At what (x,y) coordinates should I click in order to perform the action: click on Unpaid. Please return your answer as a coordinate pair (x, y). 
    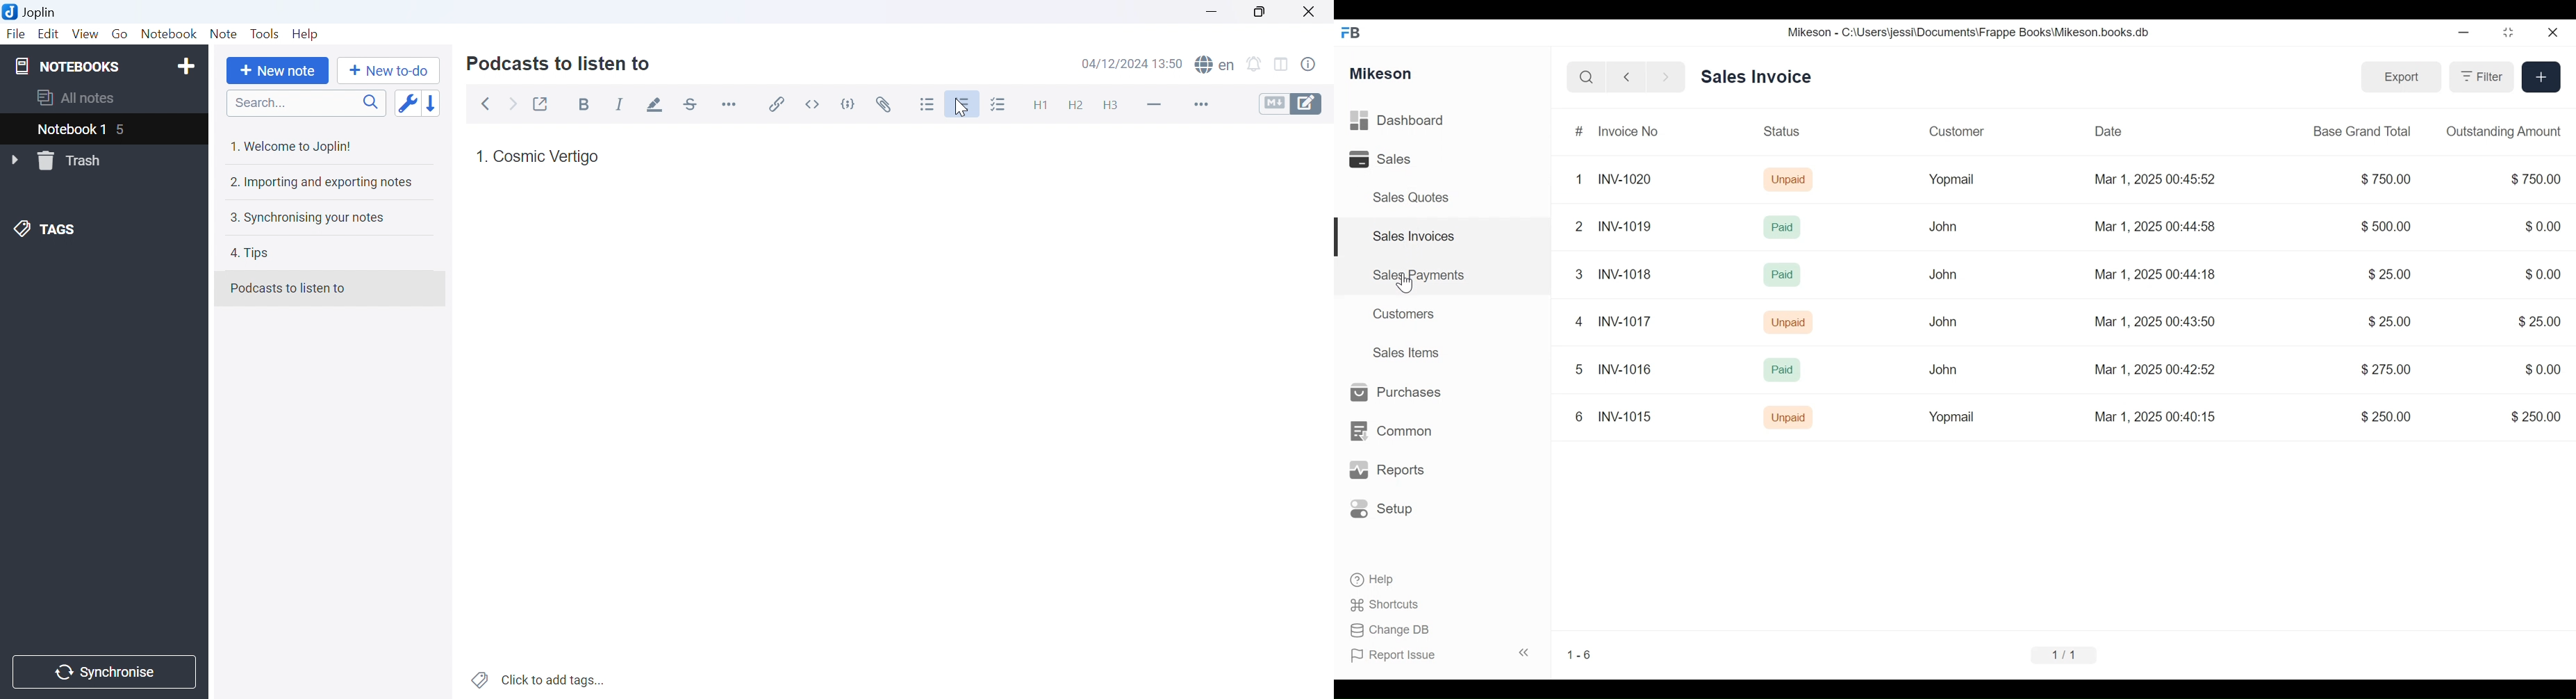
    Looking at the image, I should click on (1791, 324).